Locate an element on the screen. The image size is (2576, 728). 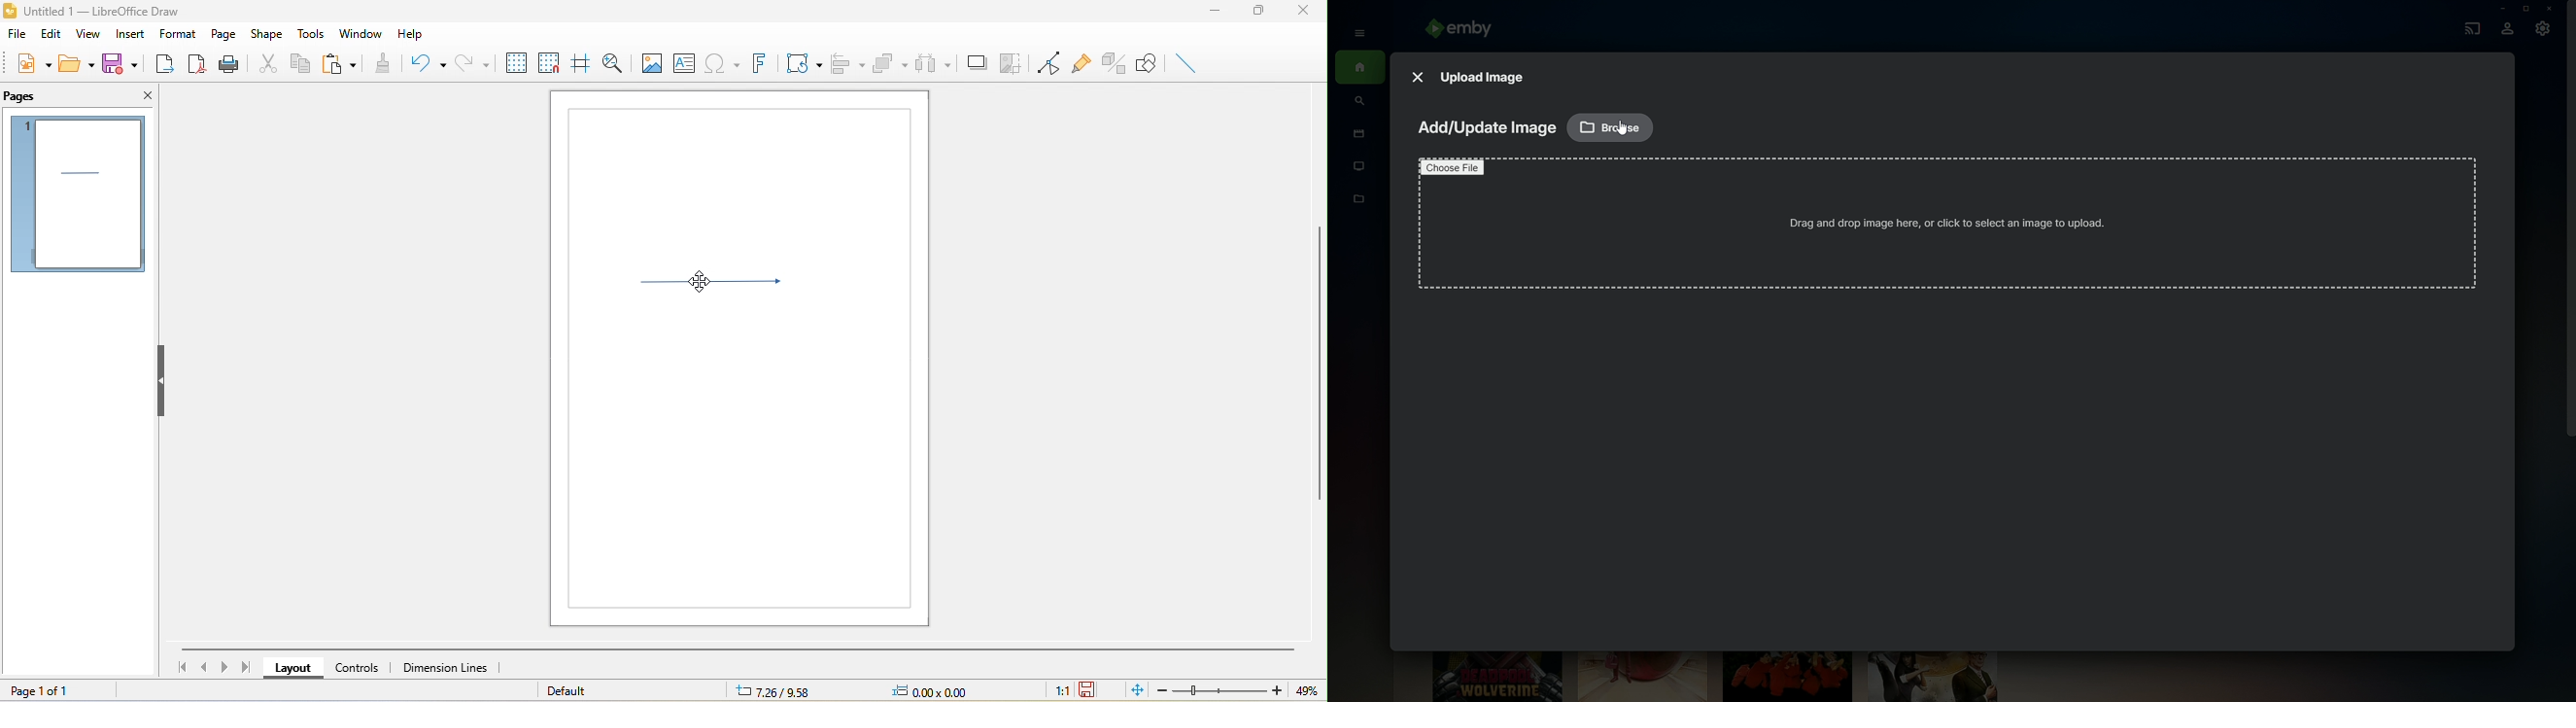
shape is located at coordinates (270, 33).